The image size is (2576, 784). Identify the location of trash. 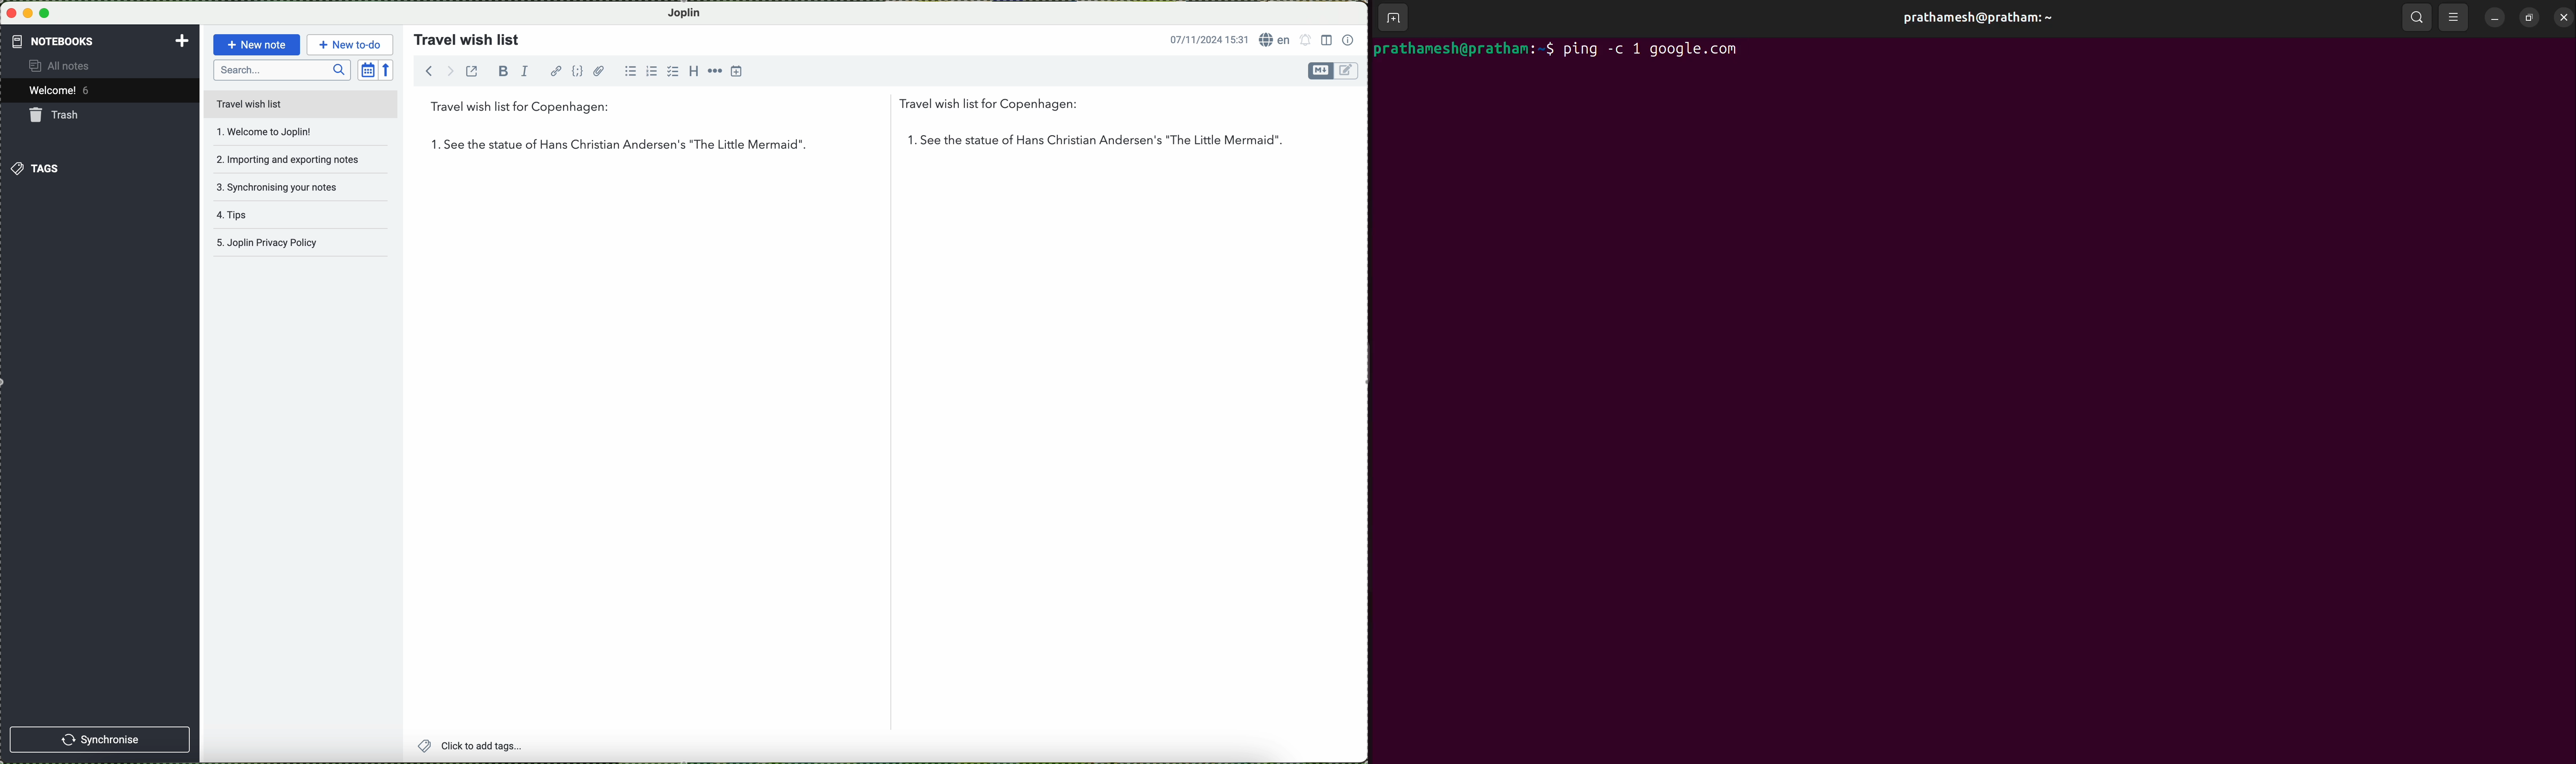
(56, 114).